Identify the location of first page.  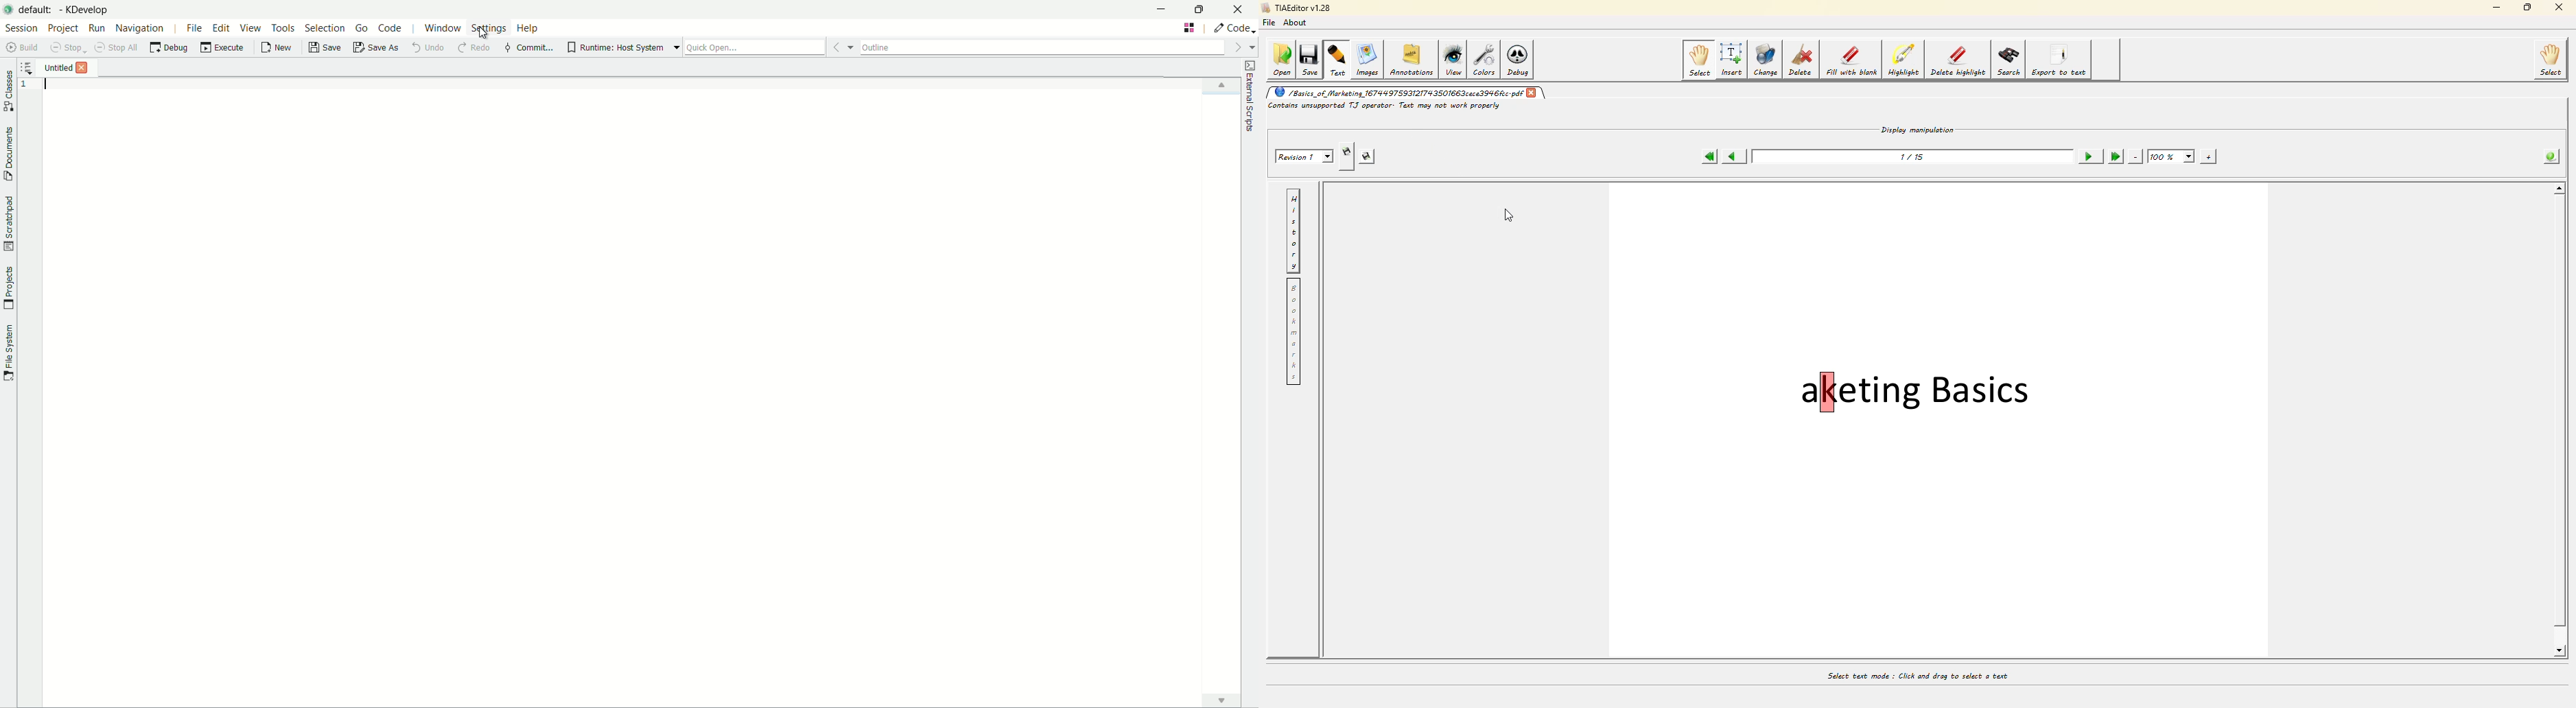
(1709, 154).